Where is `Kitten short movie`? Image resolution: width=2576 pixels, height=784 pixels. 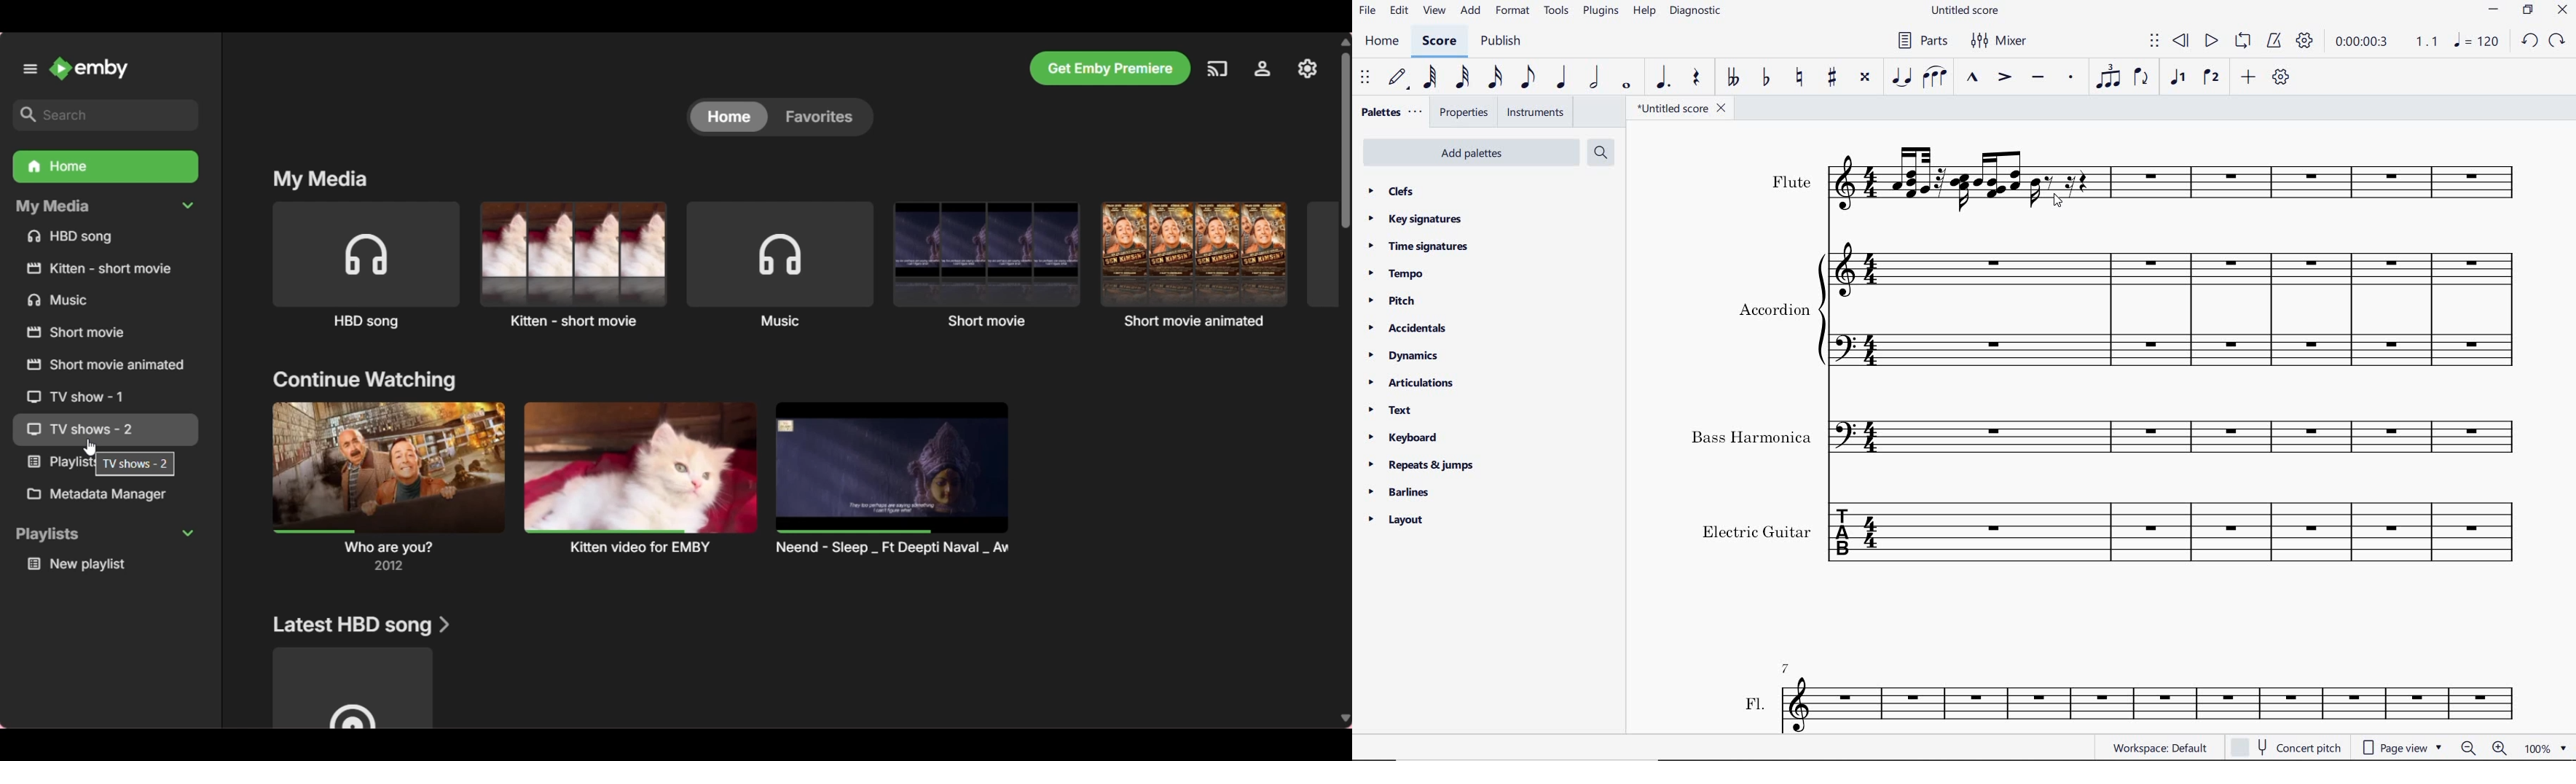 Kitten short movie is located at coordinates (573, 264).